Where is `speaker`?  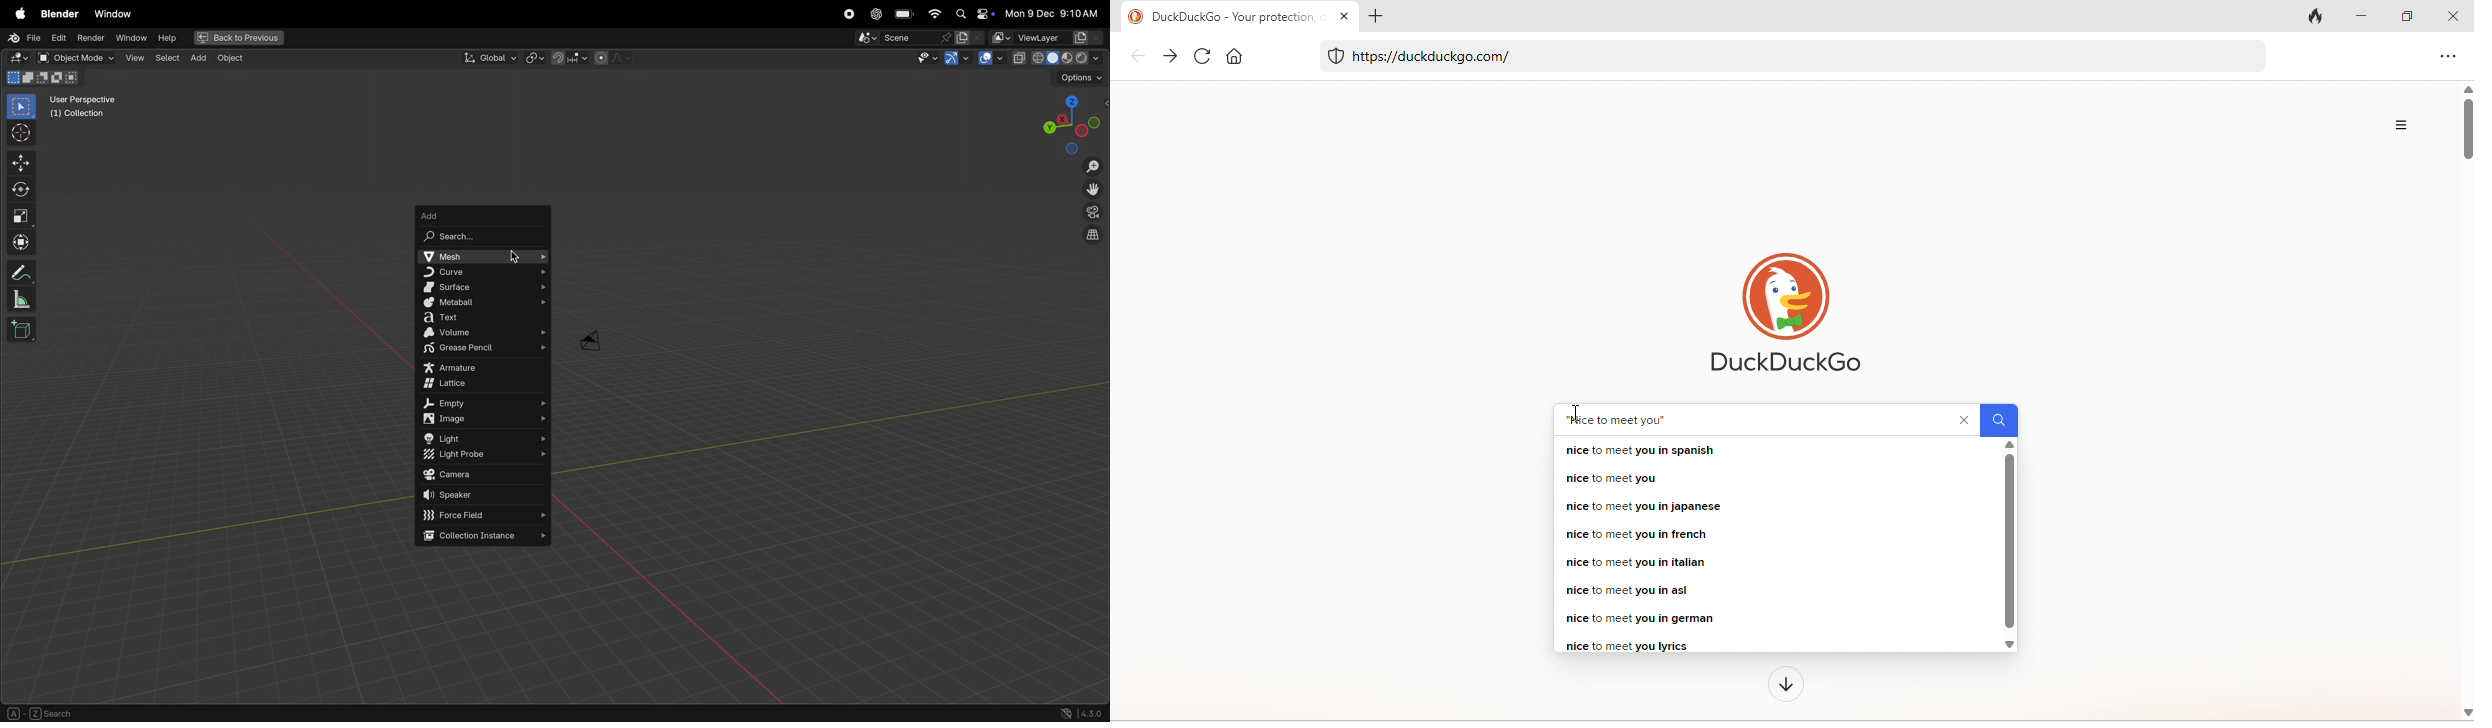 speaker is located at coordinates (485, 495).